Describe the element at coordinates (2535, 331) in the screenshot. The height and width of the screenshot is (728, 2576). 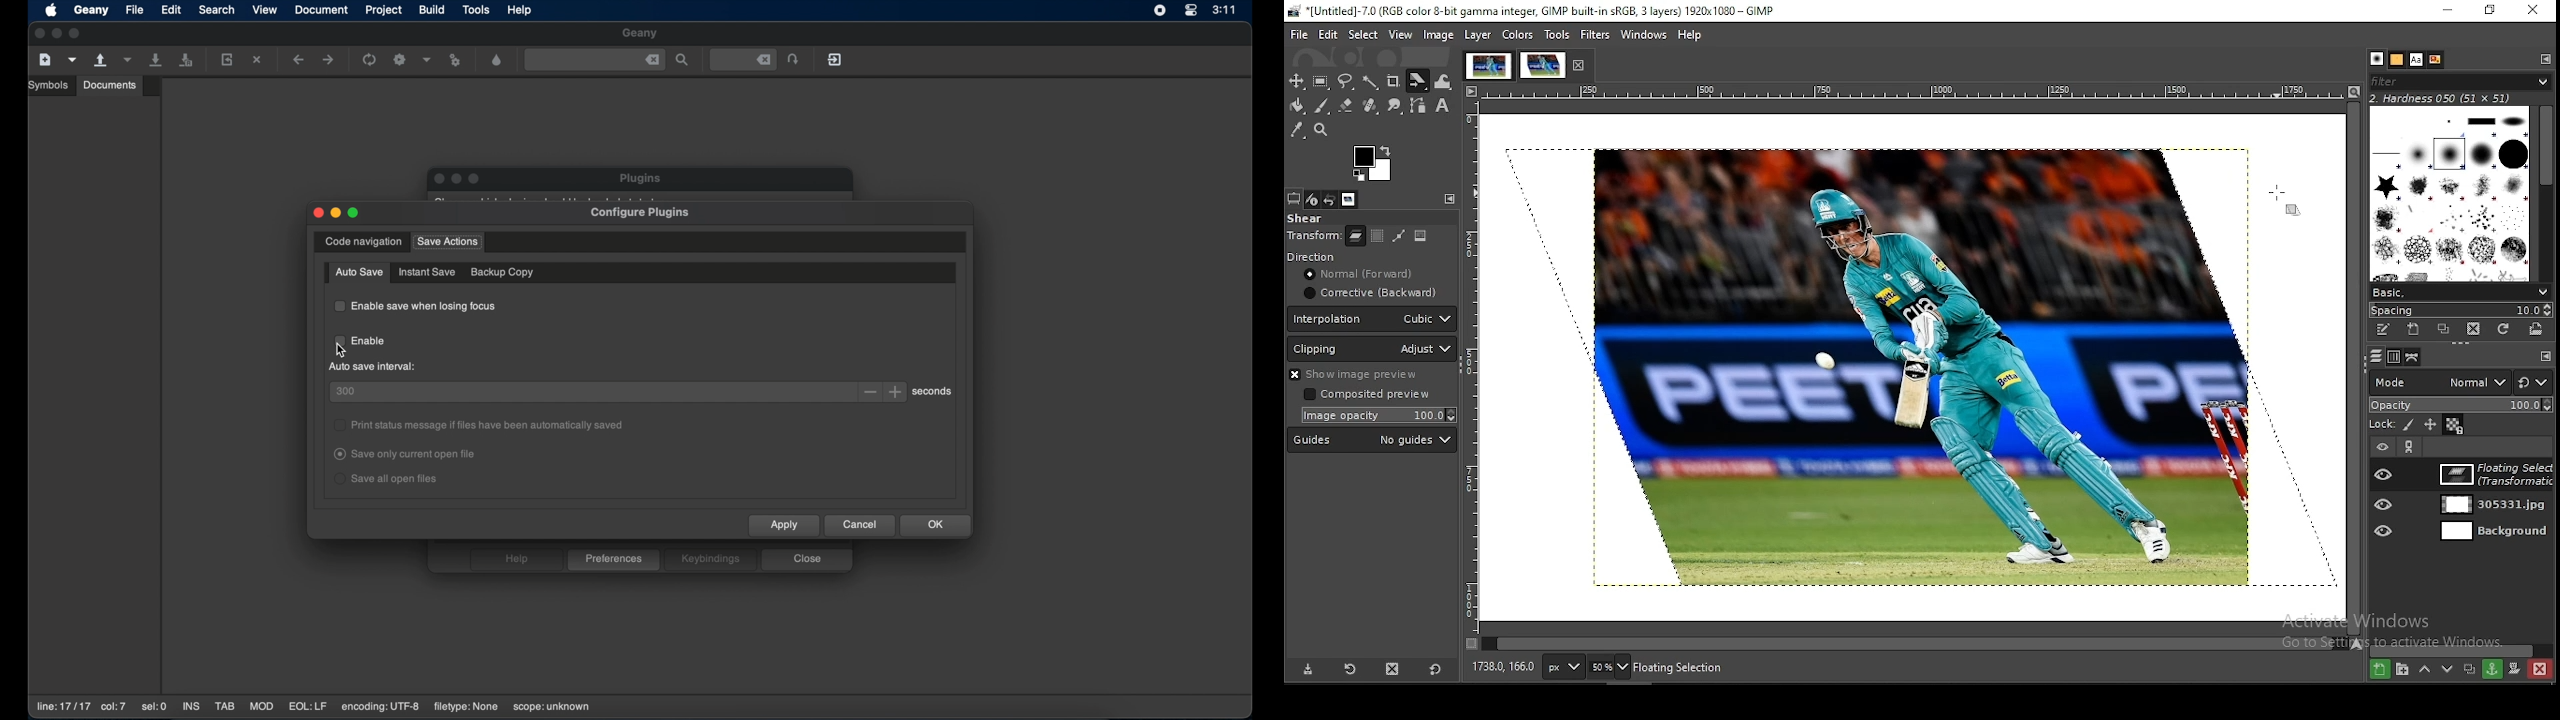
I see `open brush as image` at that location.